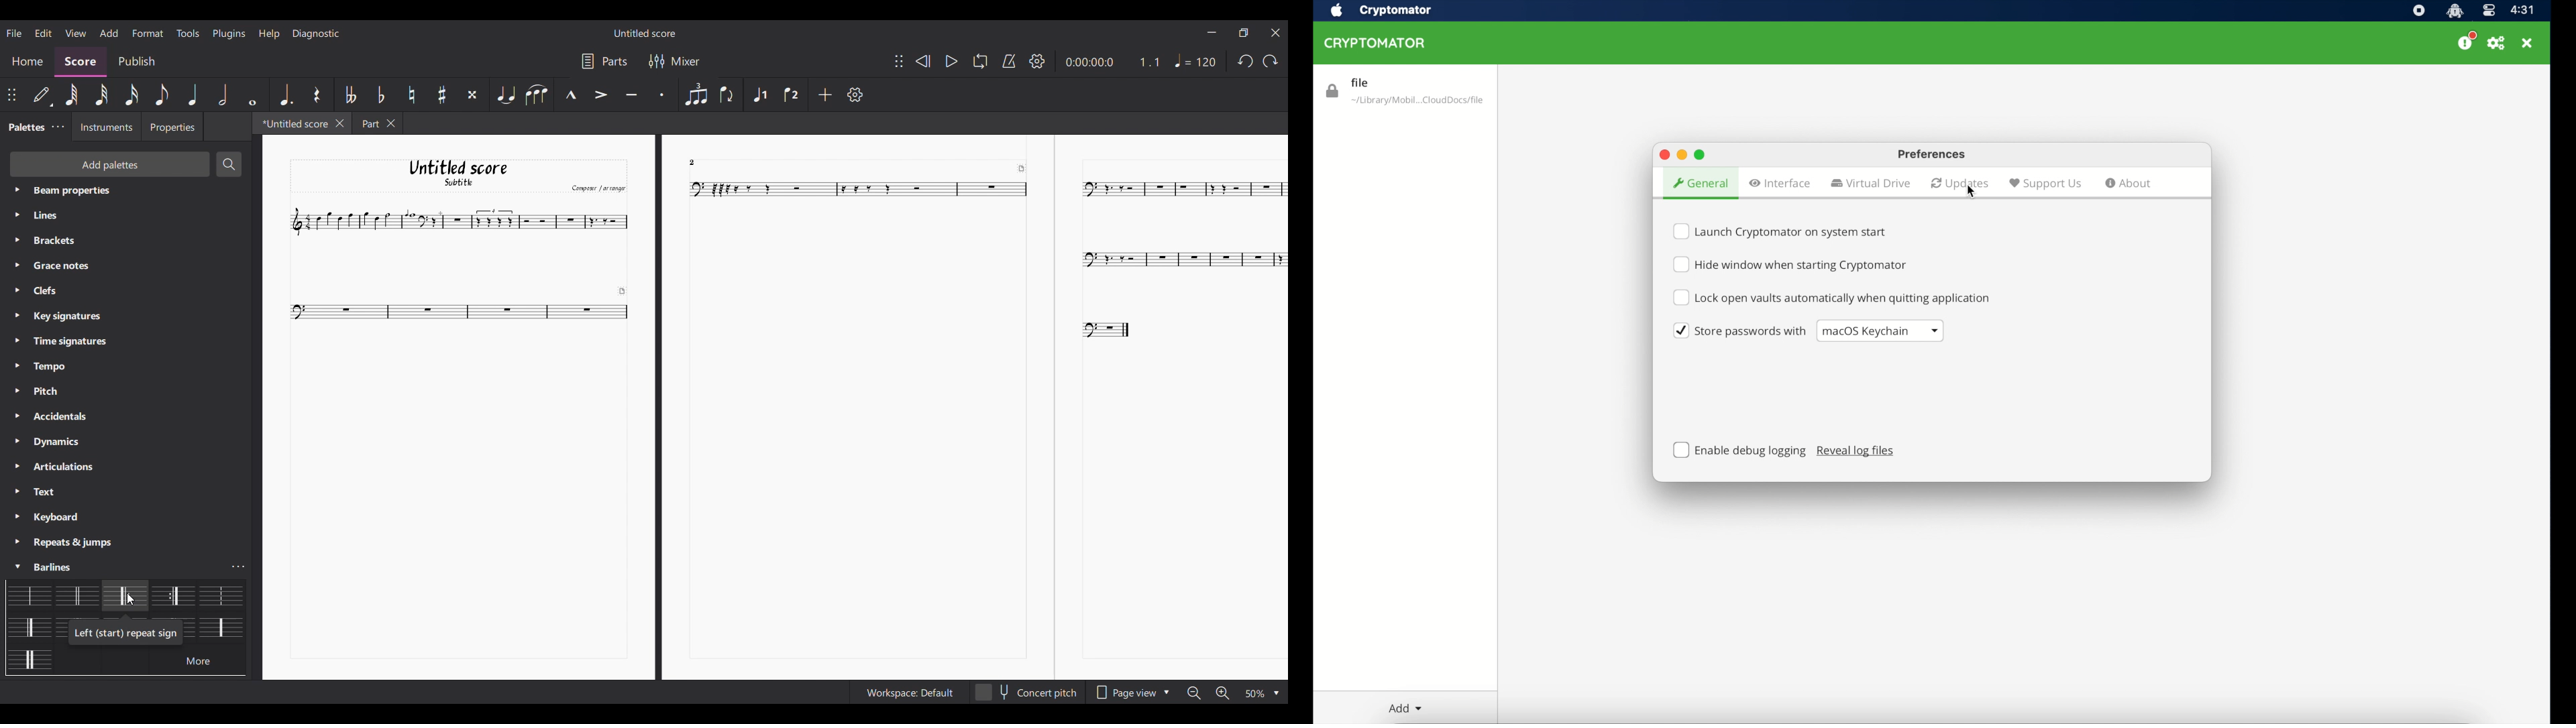  What do you see at coordinates (1856, 451) in the screenshot?
I see `reveal log files` at bounding box center [1856, 451].